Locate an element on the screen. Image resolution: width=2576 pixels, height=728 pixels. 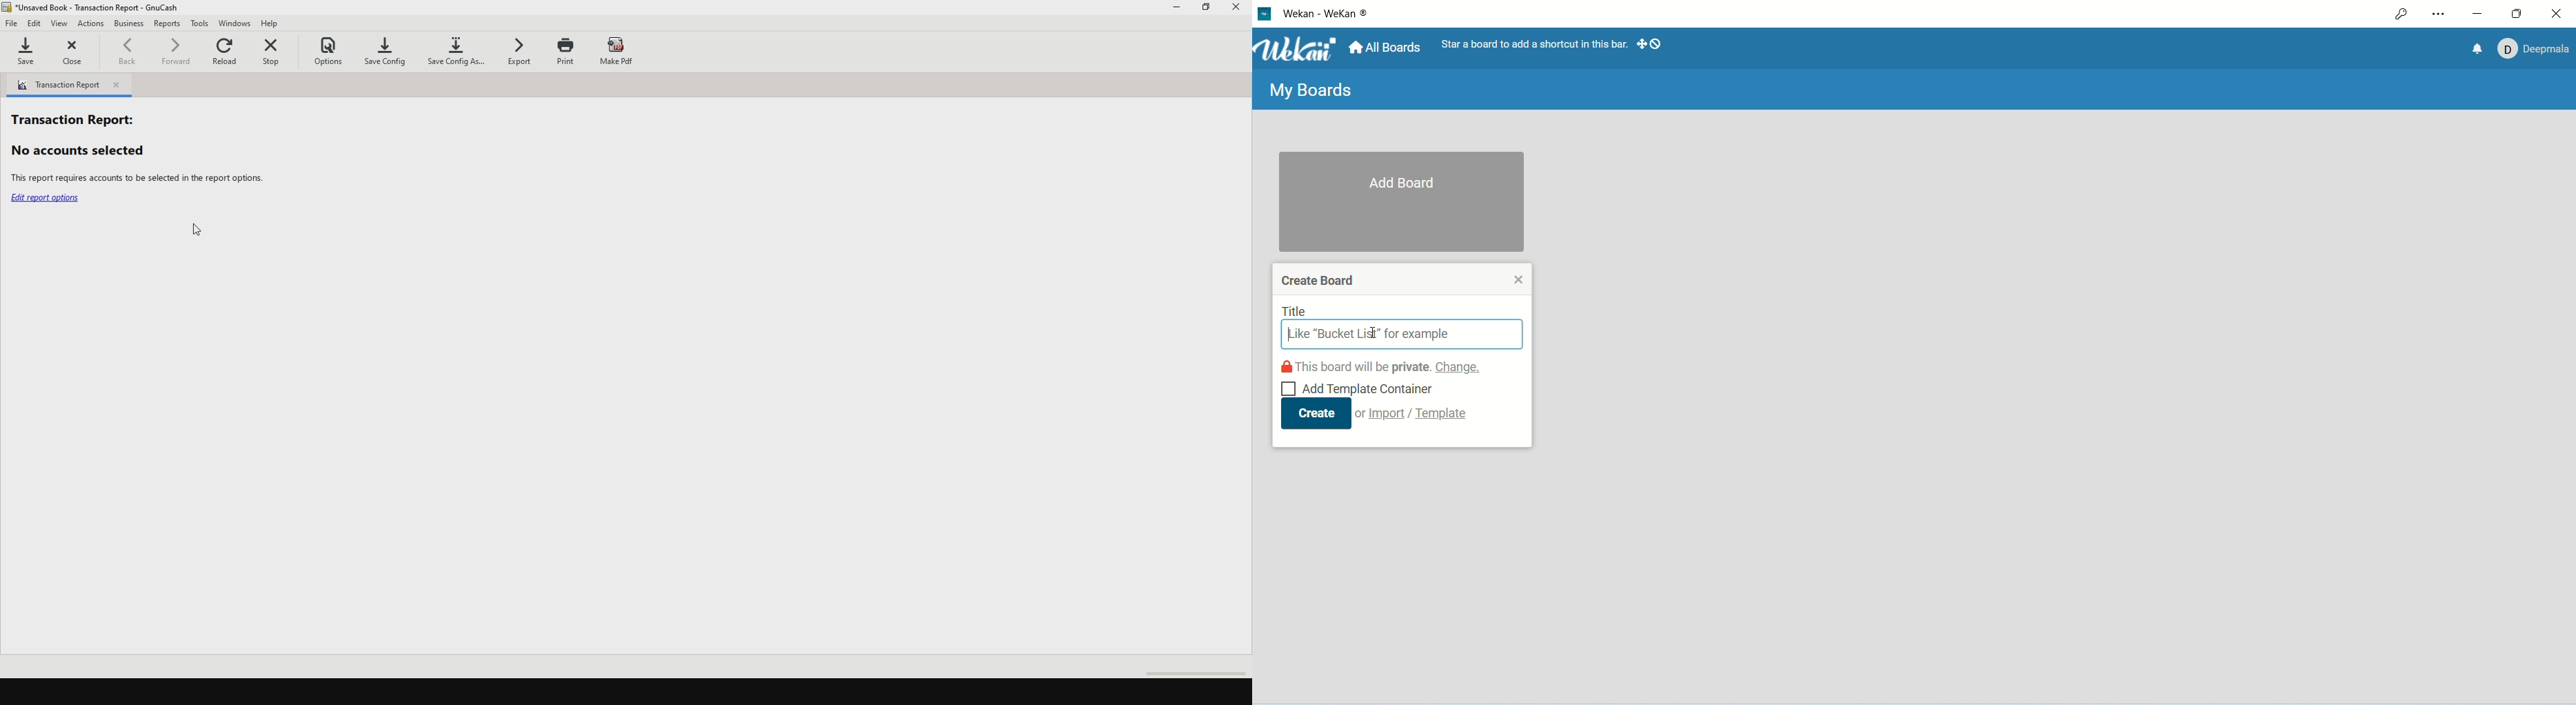
transaction report is located at coordinates (56, 85).